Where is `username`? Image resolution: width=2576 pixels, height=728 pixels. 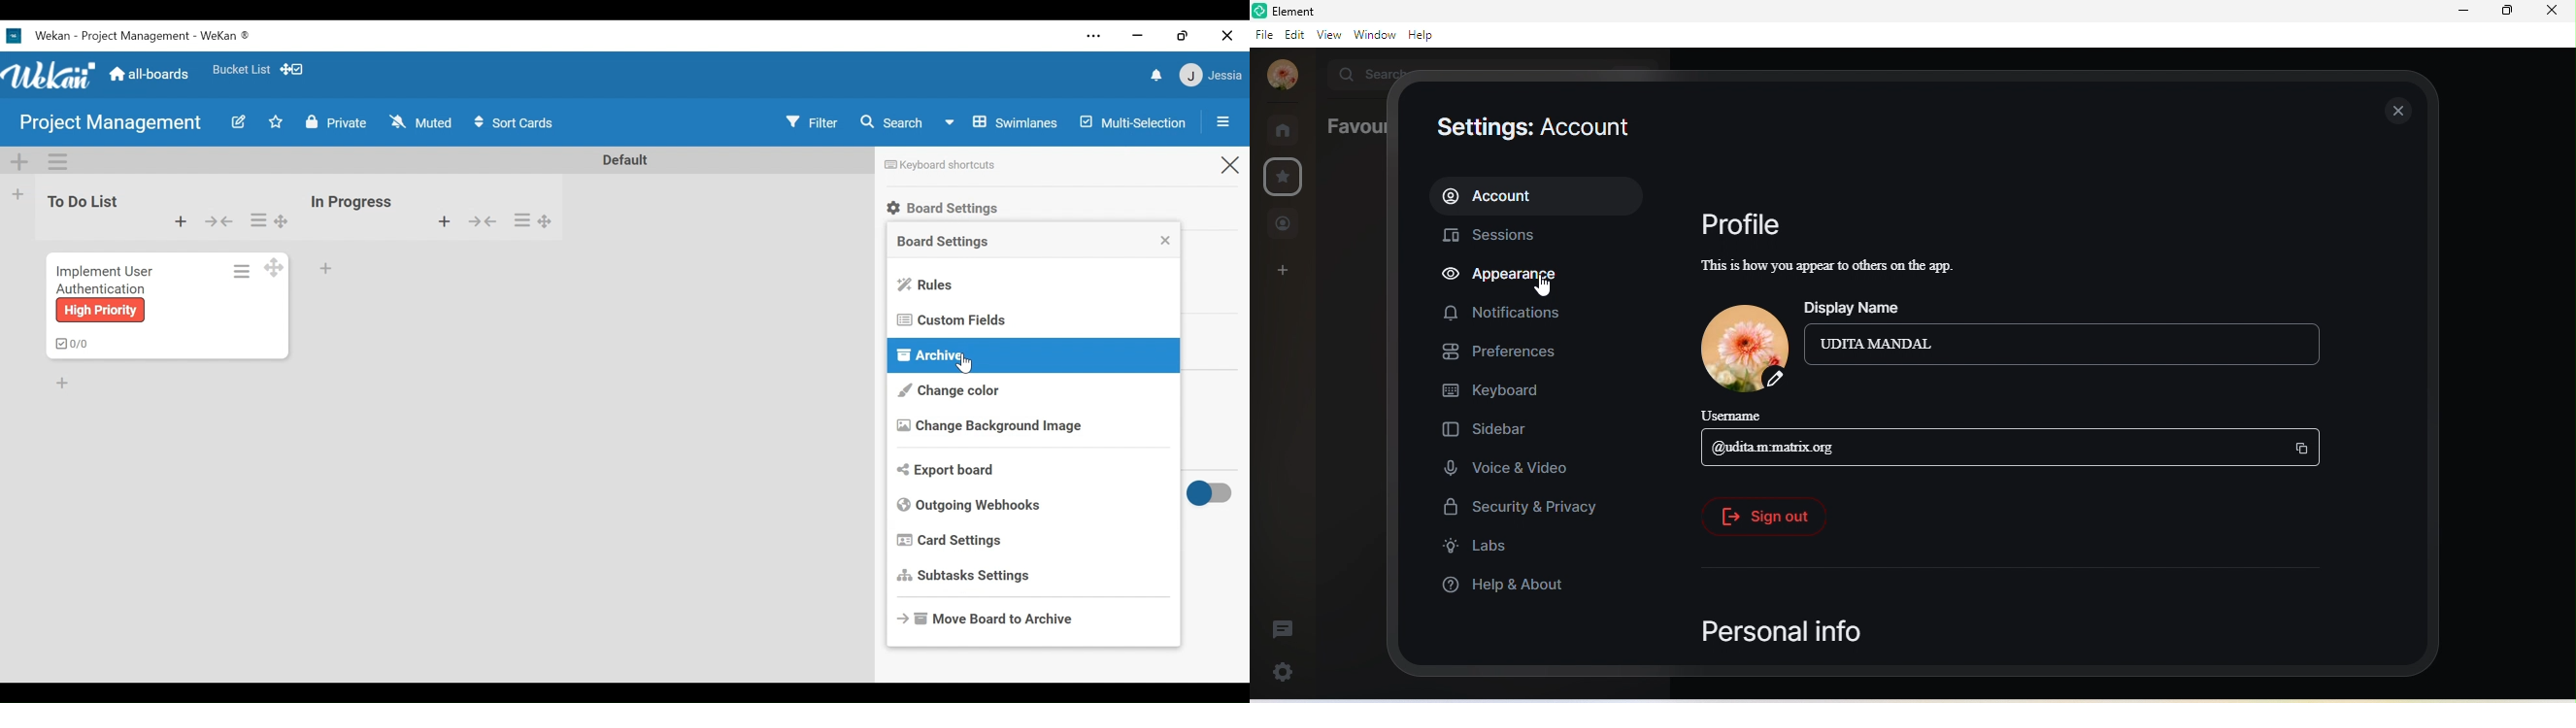
username is located at coordinates (1743, 417).